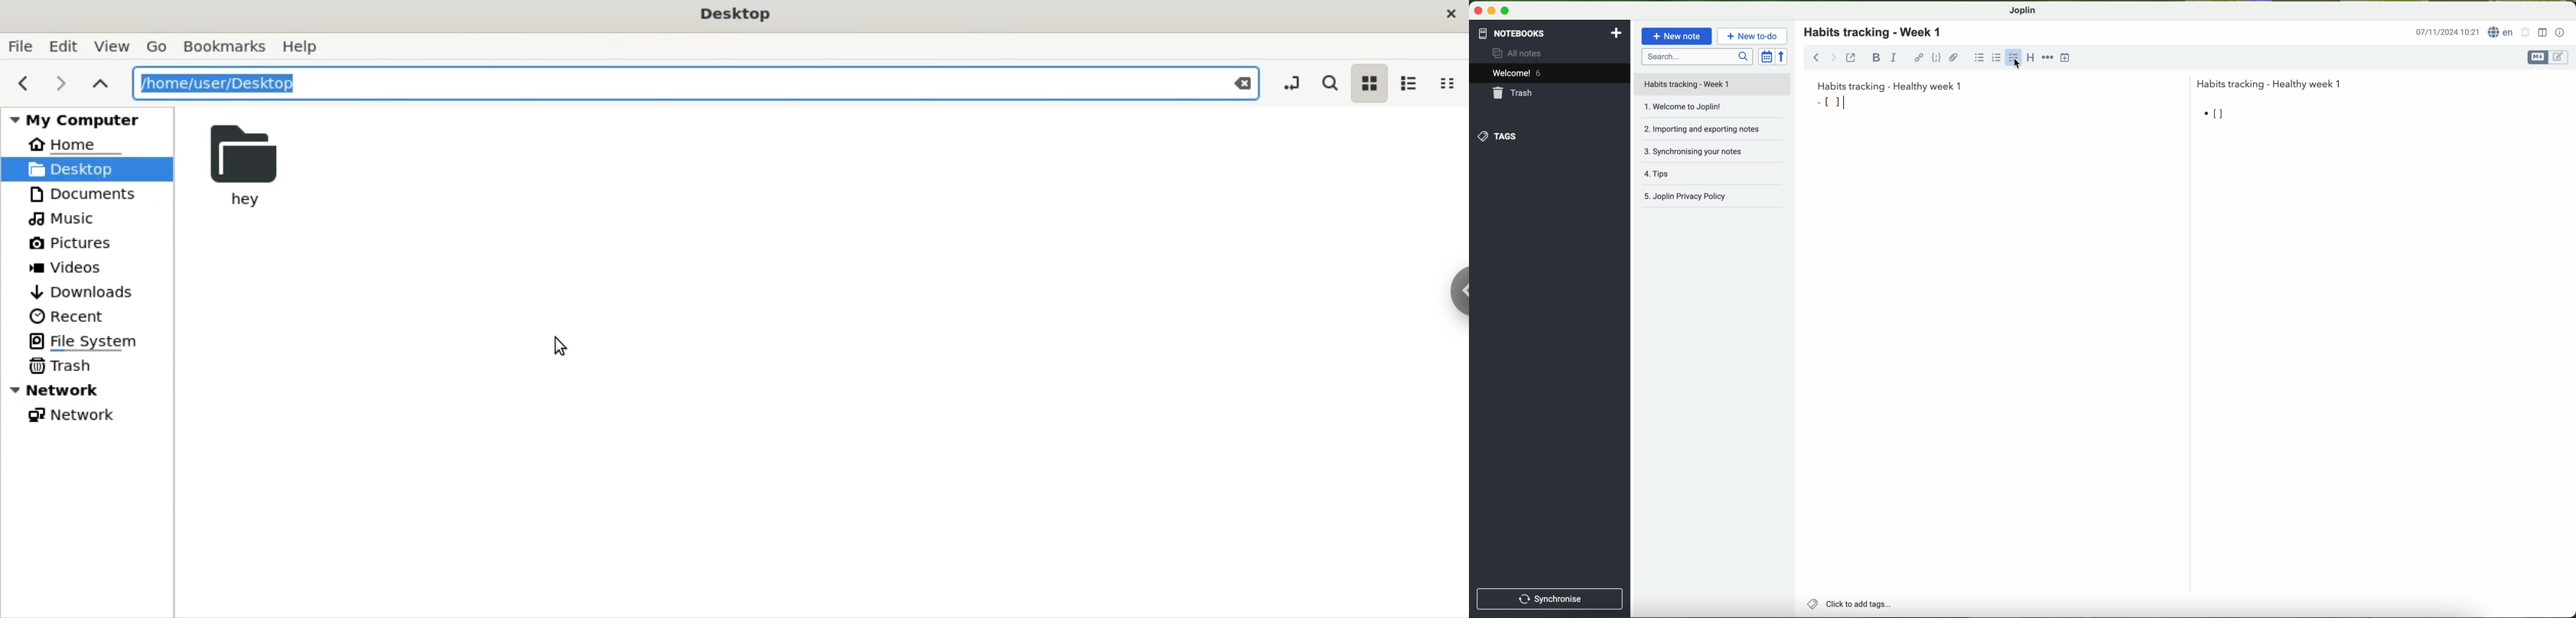  Describe the element at coordinates (1714, 176) in the screenshot. I see `tips` at that location.